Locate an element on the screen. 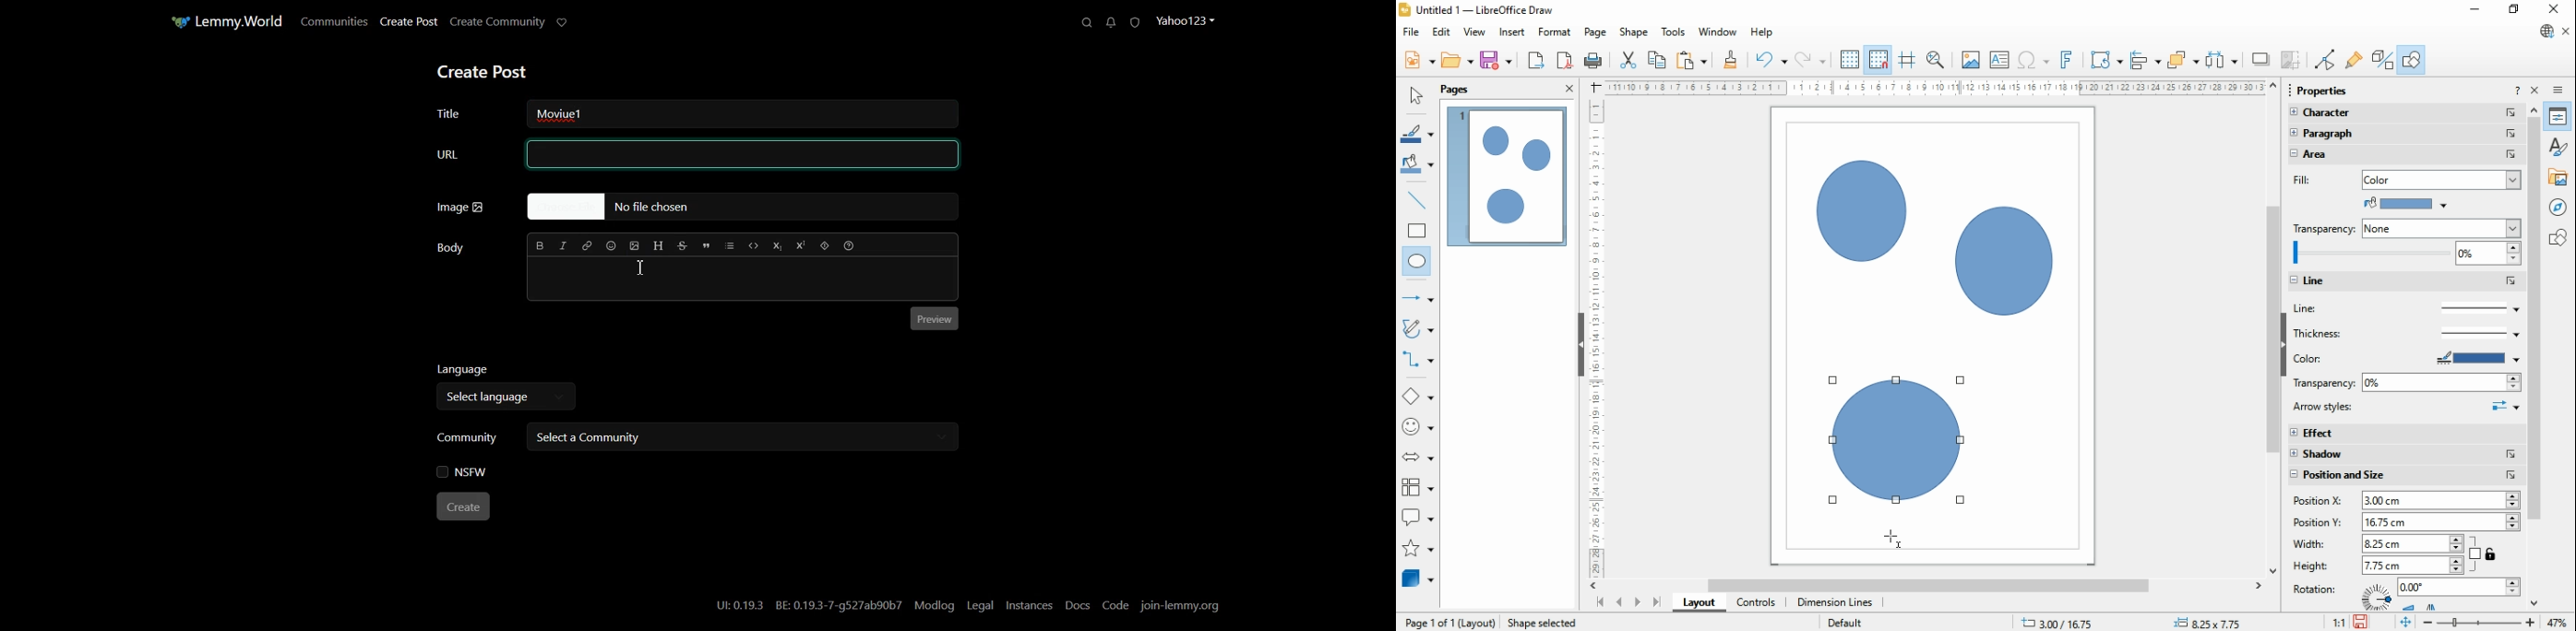 This screenshot has width=2576, height=644. 0% is located at coordinates (2441, 383).